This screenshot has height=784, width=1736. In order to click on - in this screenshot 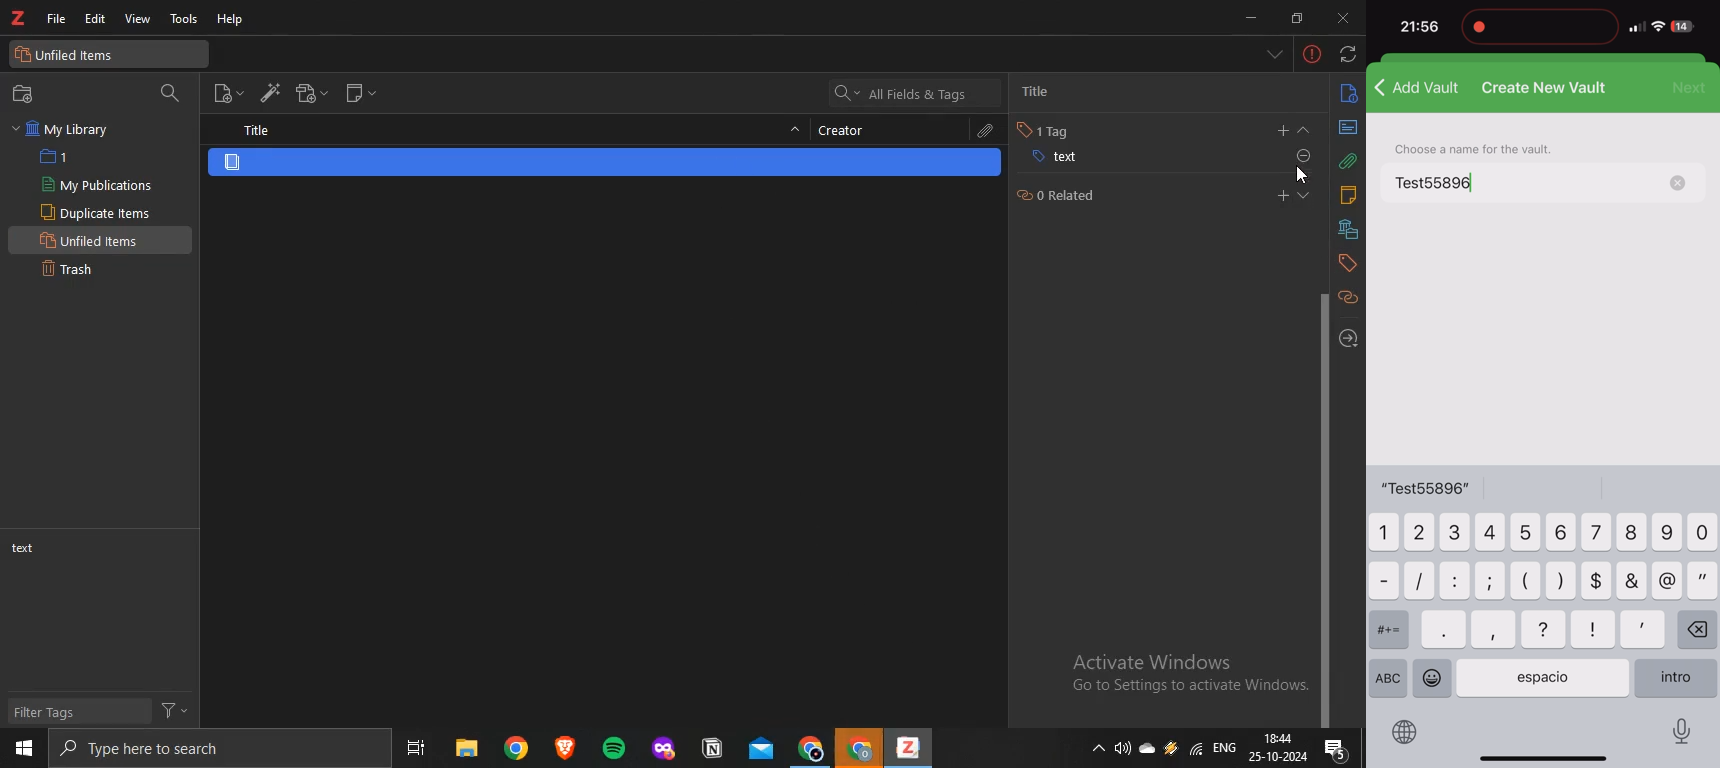, I will do `click(1312, 53)`.